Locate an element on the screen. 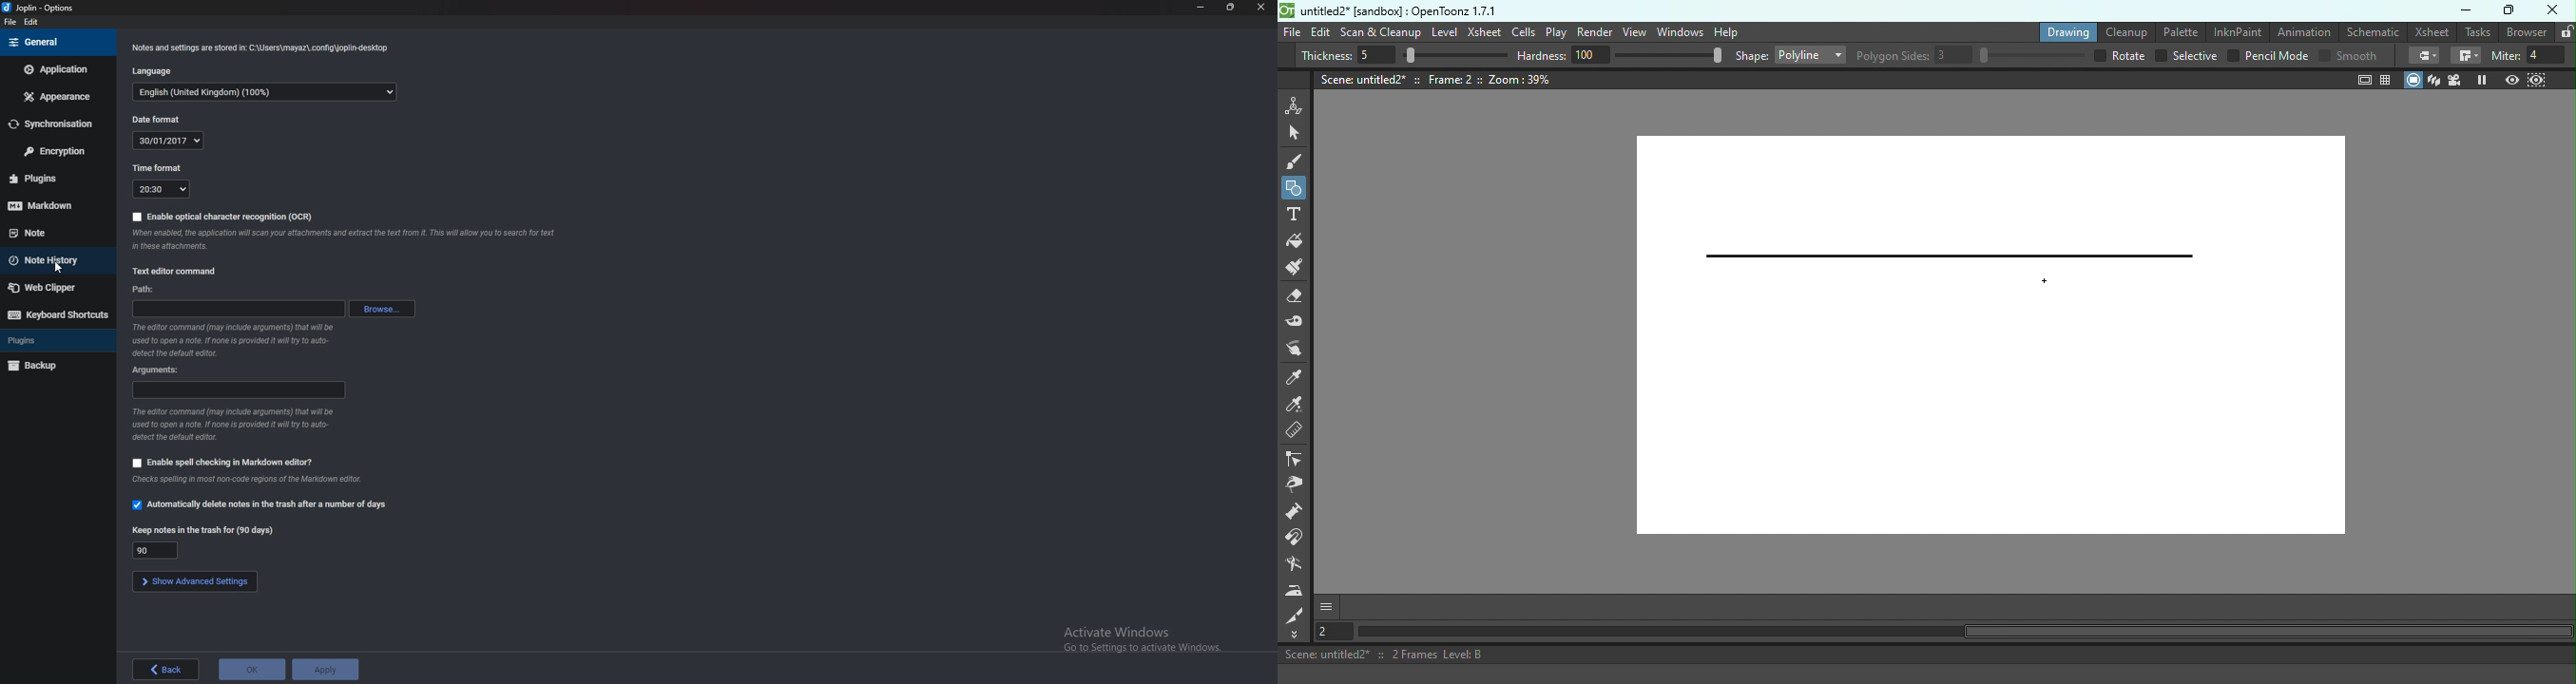 This screenshot has height=700, width=2576. Rotate is located at coordinates (2120, 56).